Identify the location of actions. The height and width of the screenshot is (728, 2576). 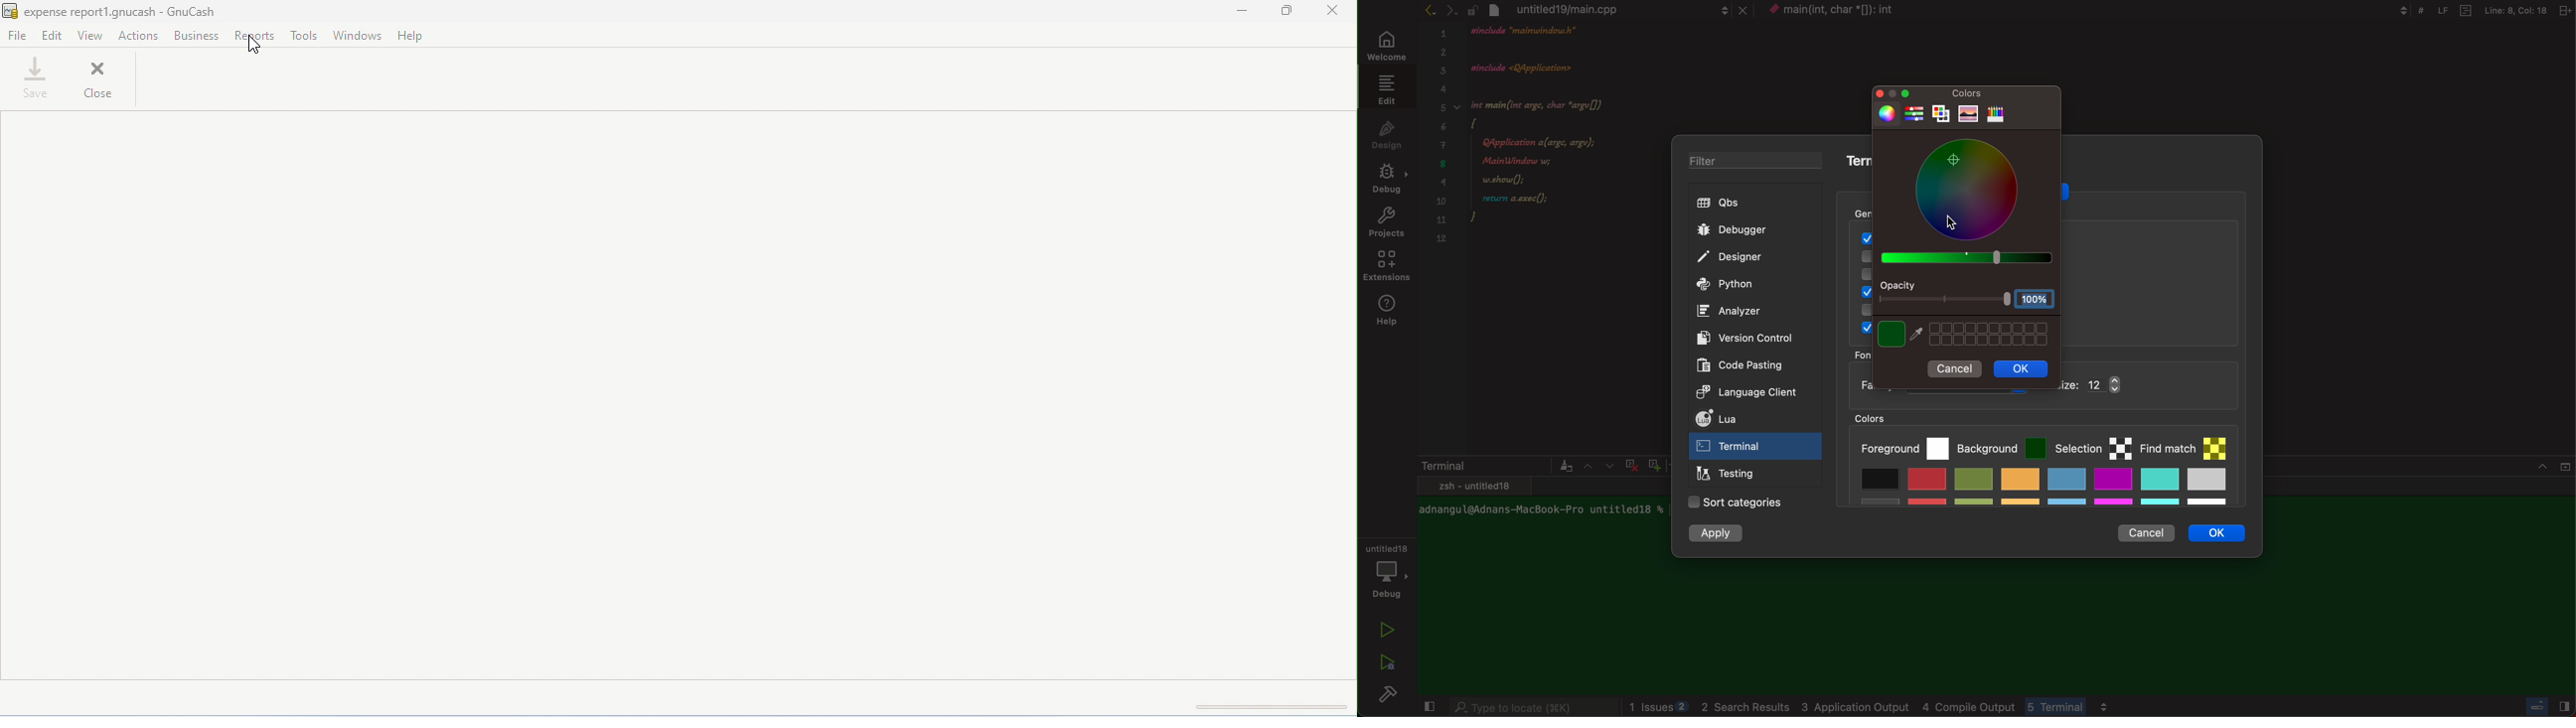
(140, 36).